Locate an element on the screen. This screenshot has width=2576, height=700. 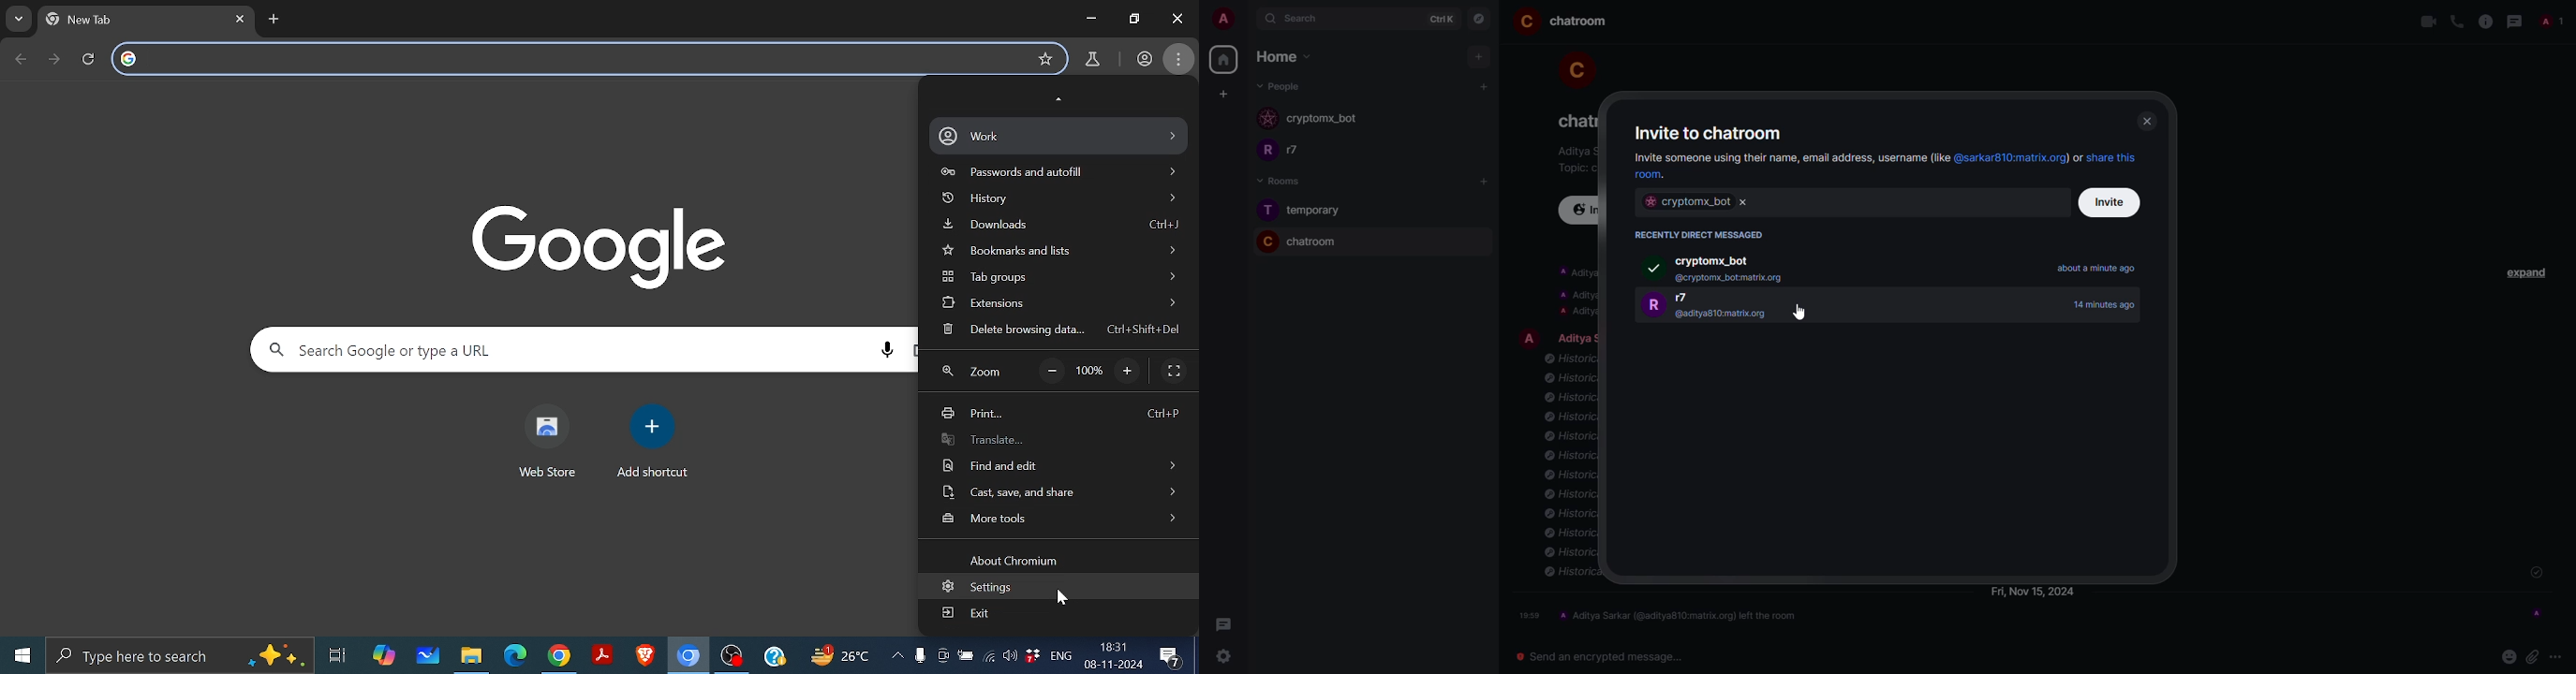
Add new tab is located at coordinates (274, 19).